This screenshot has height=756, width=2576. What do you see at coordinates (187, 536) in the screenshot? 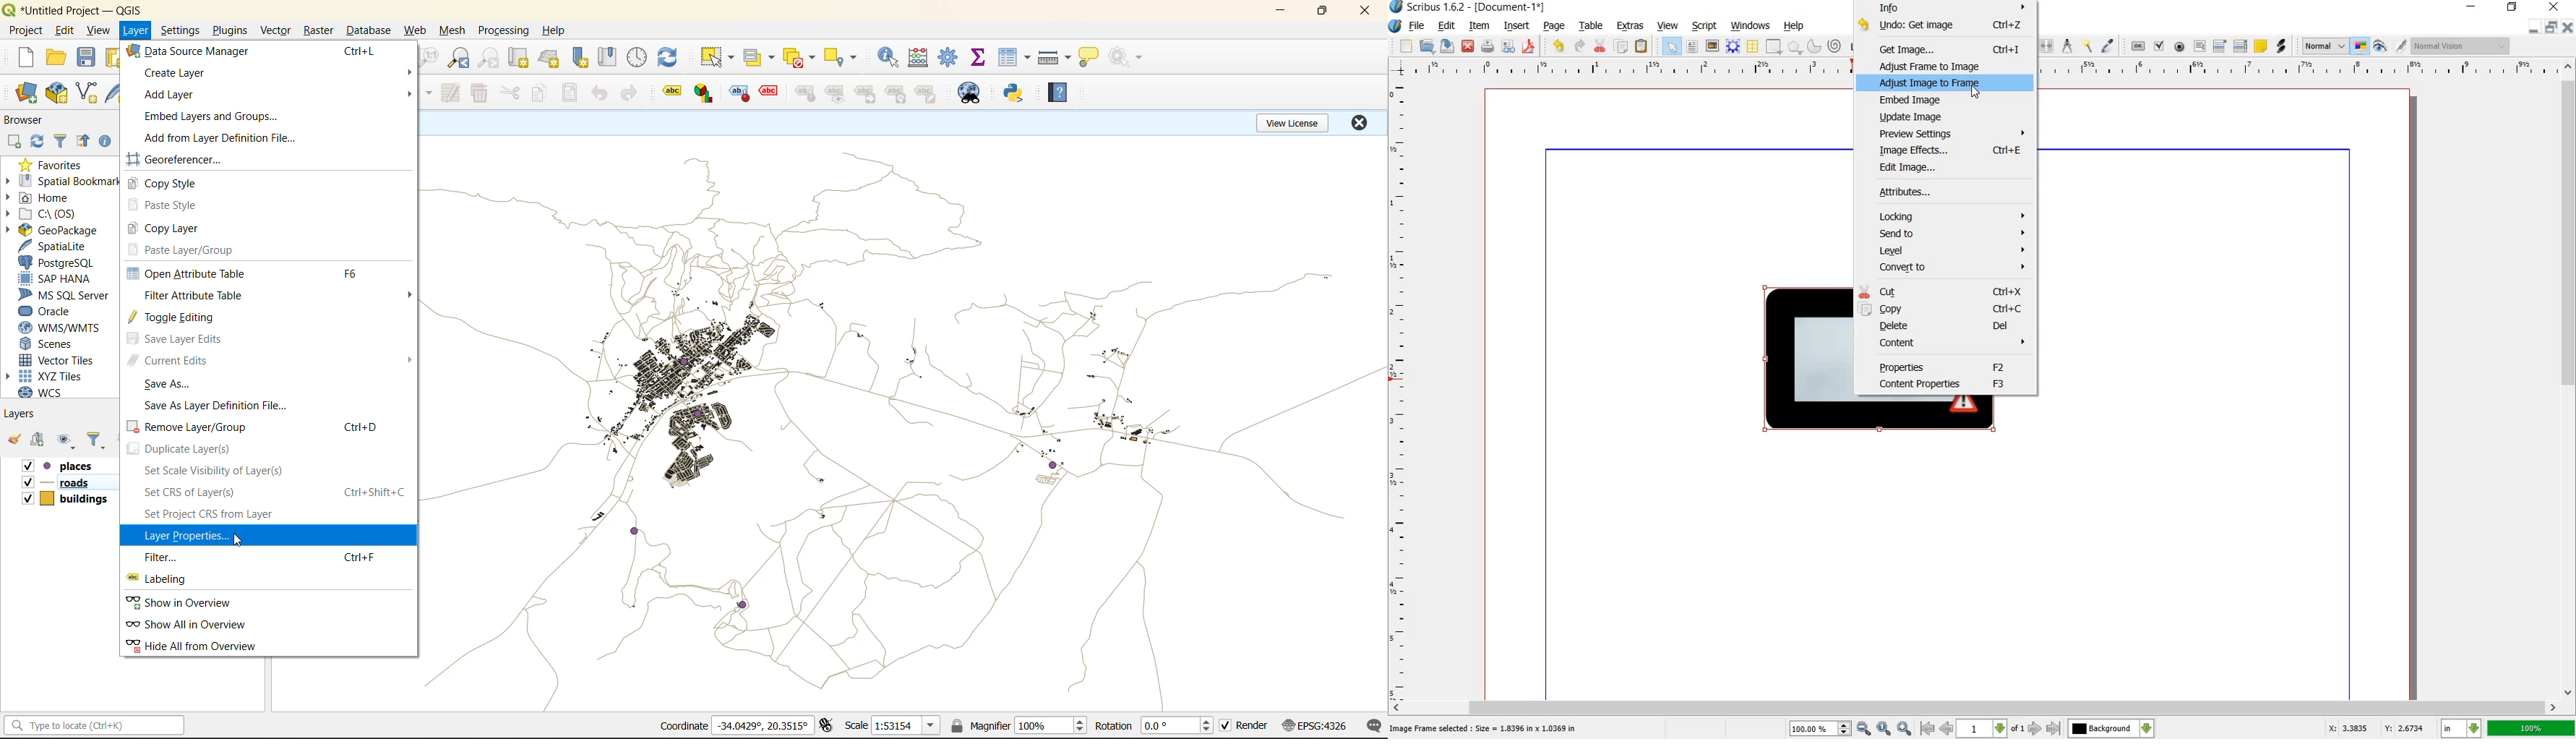
I see `layer properties` at bounding box center [187, 536].